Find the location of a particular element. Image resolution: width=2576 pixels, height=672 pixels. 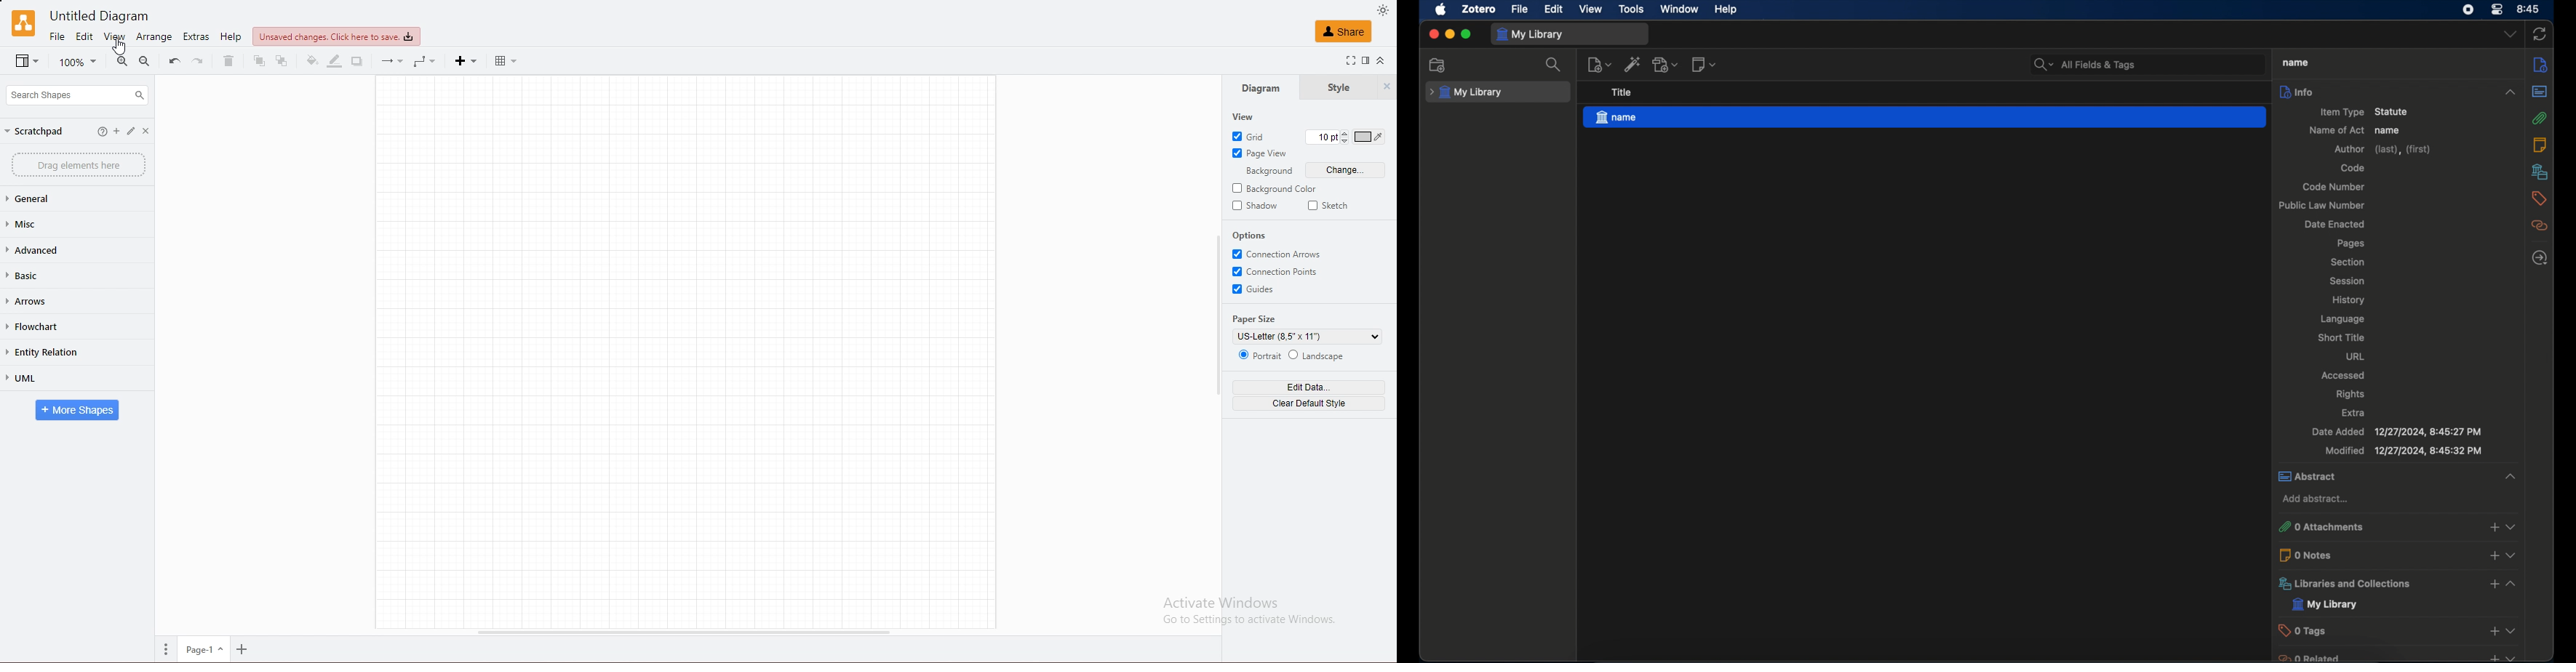

0 notes is located at coordinates (2378, 555).